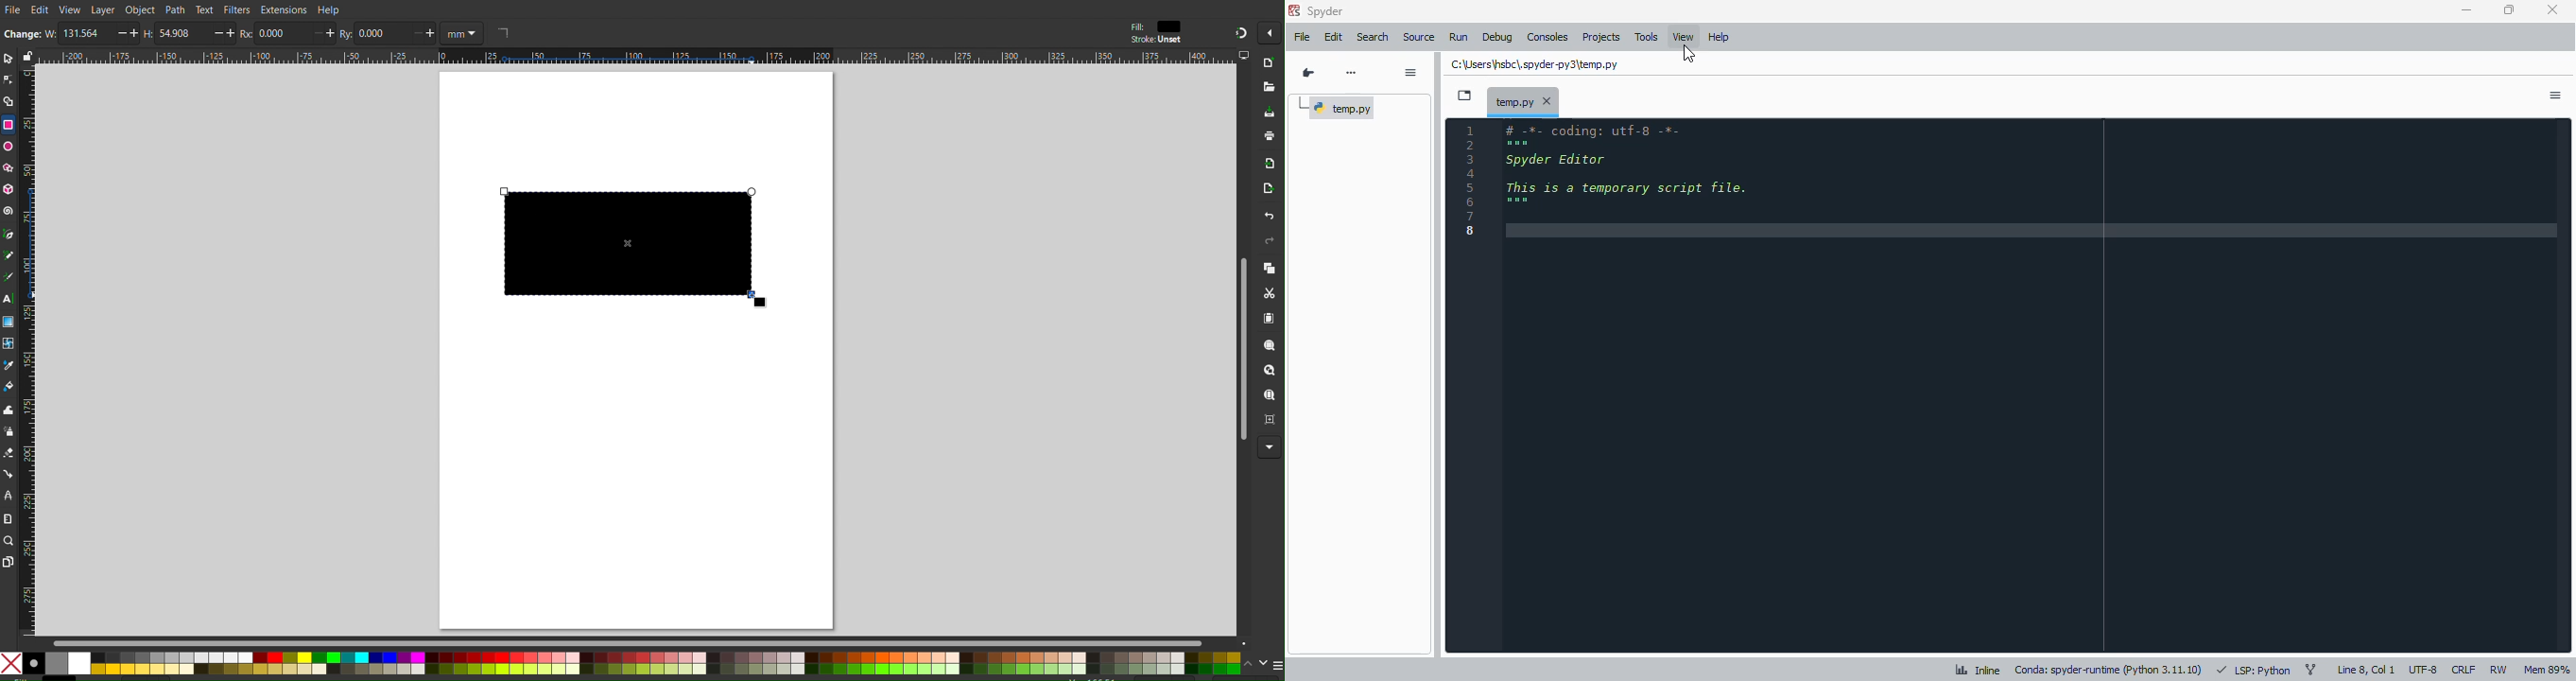 The image size is (2576, 700). I want to click on logo, so click(1295, 10).